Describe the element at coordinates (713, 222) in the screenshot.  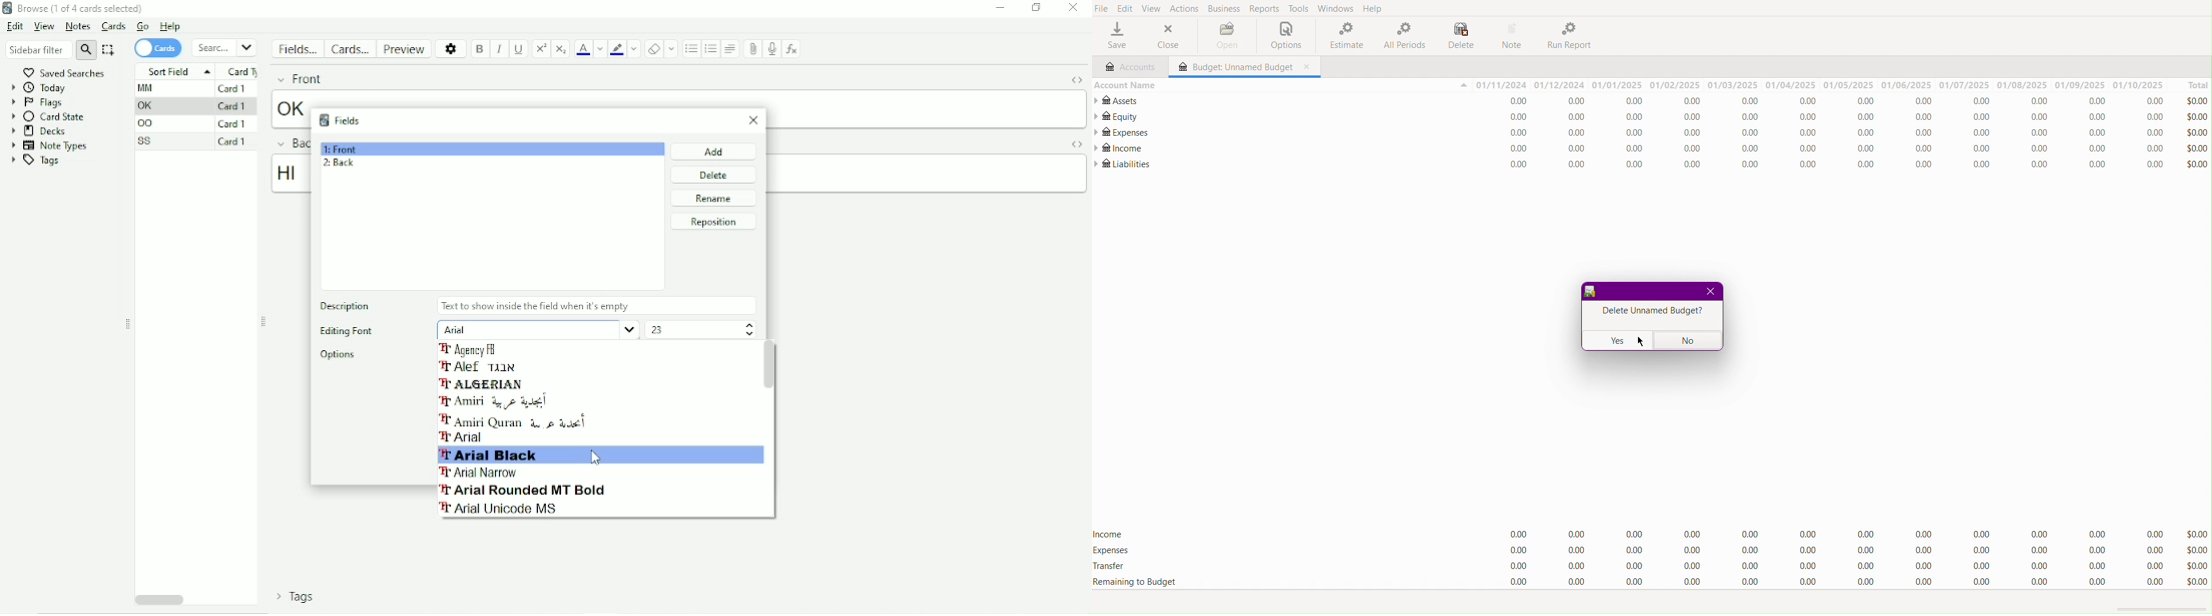
I see `Reposition` at that location.